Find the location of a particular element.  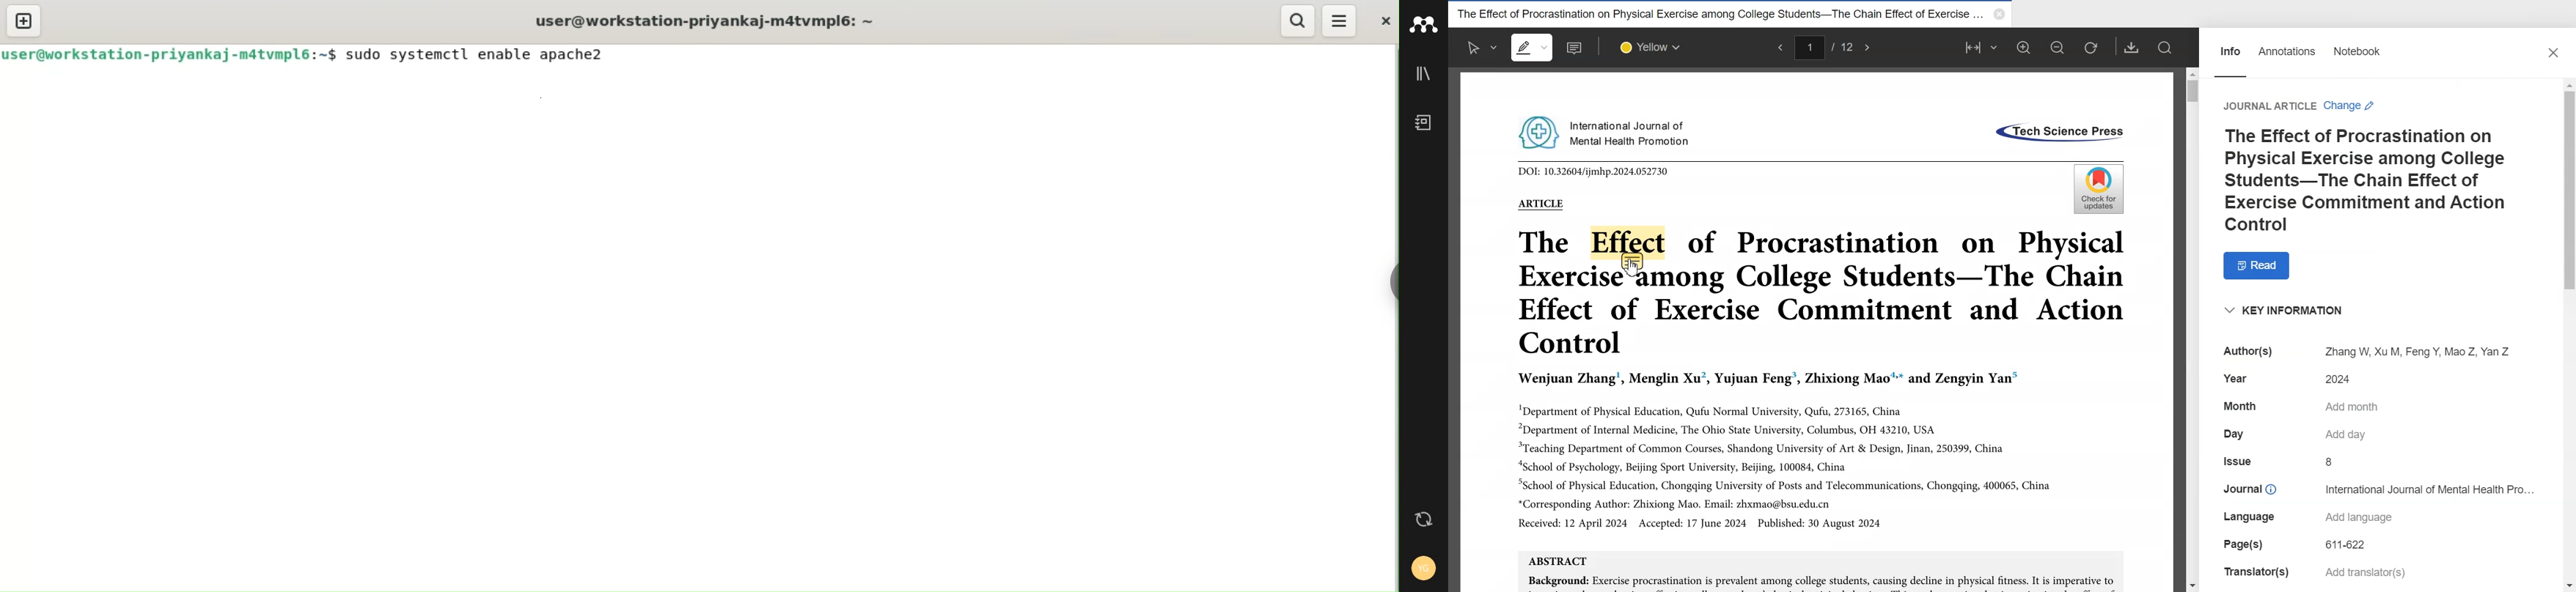

Previous is located at coordinates (1778, 47).